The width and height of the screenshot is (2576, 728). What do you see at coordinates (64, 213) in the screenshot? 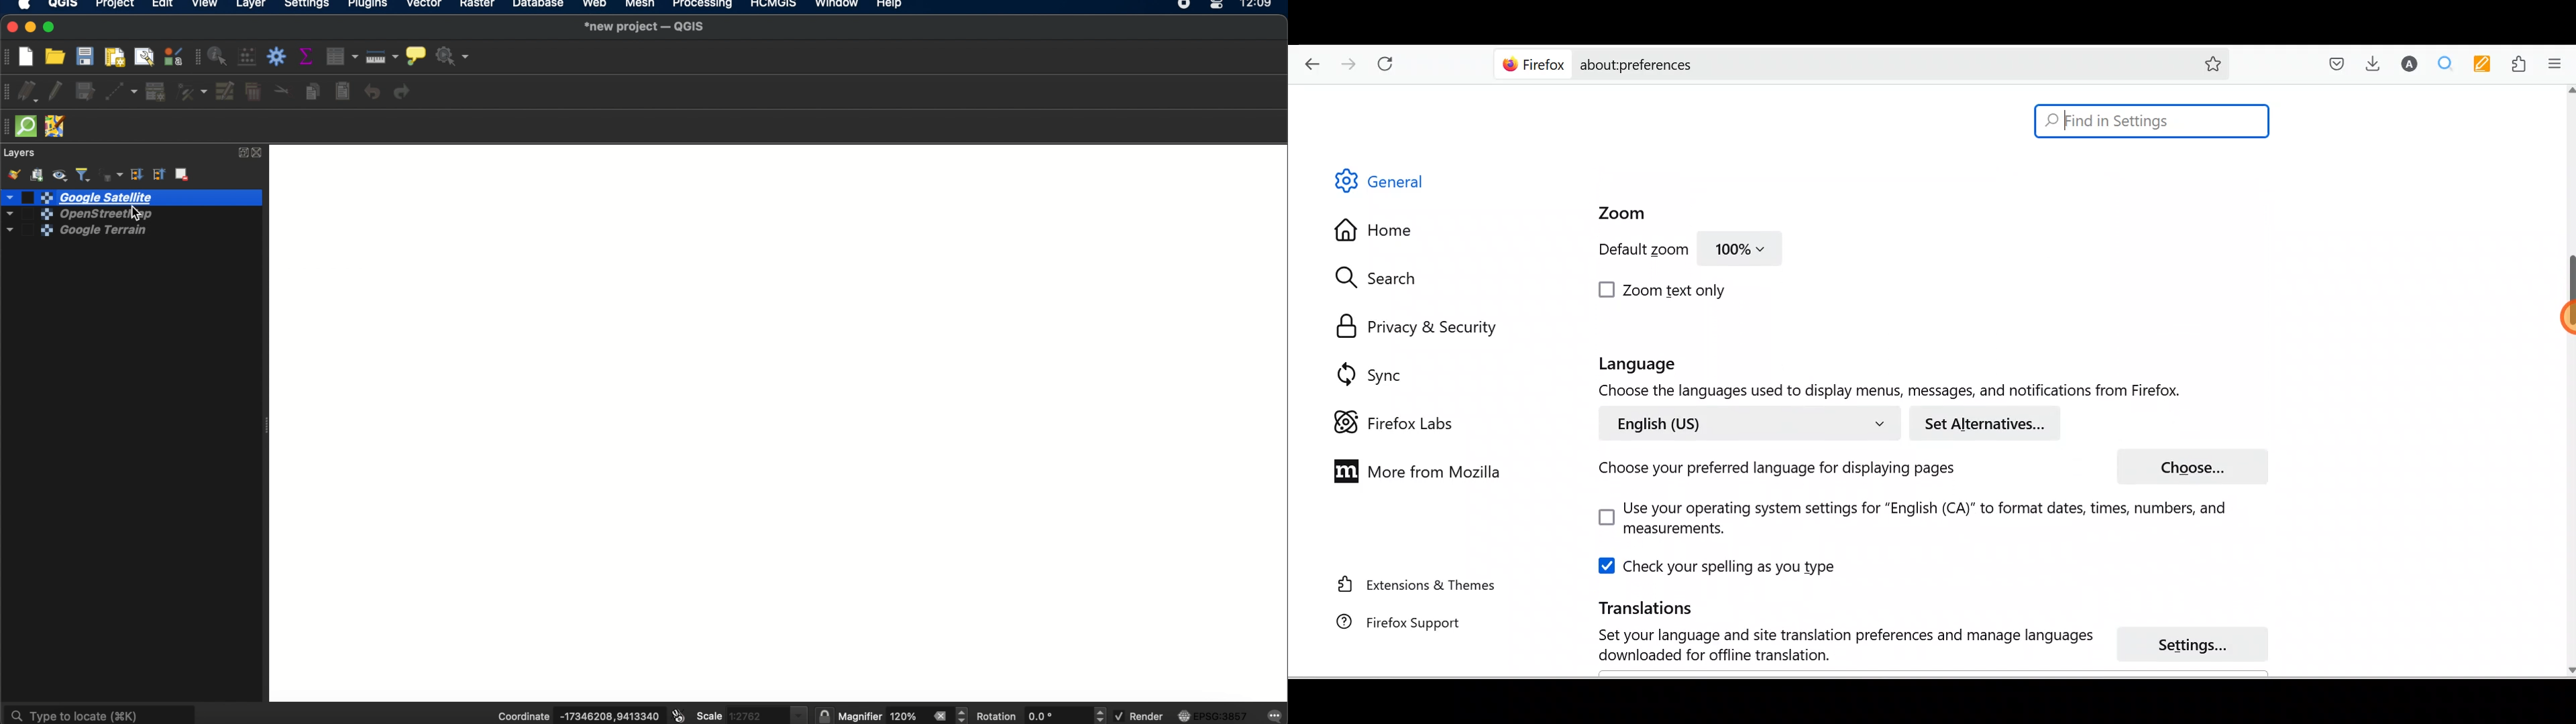
I see `openstreet map` at bounding box center [64, 213].